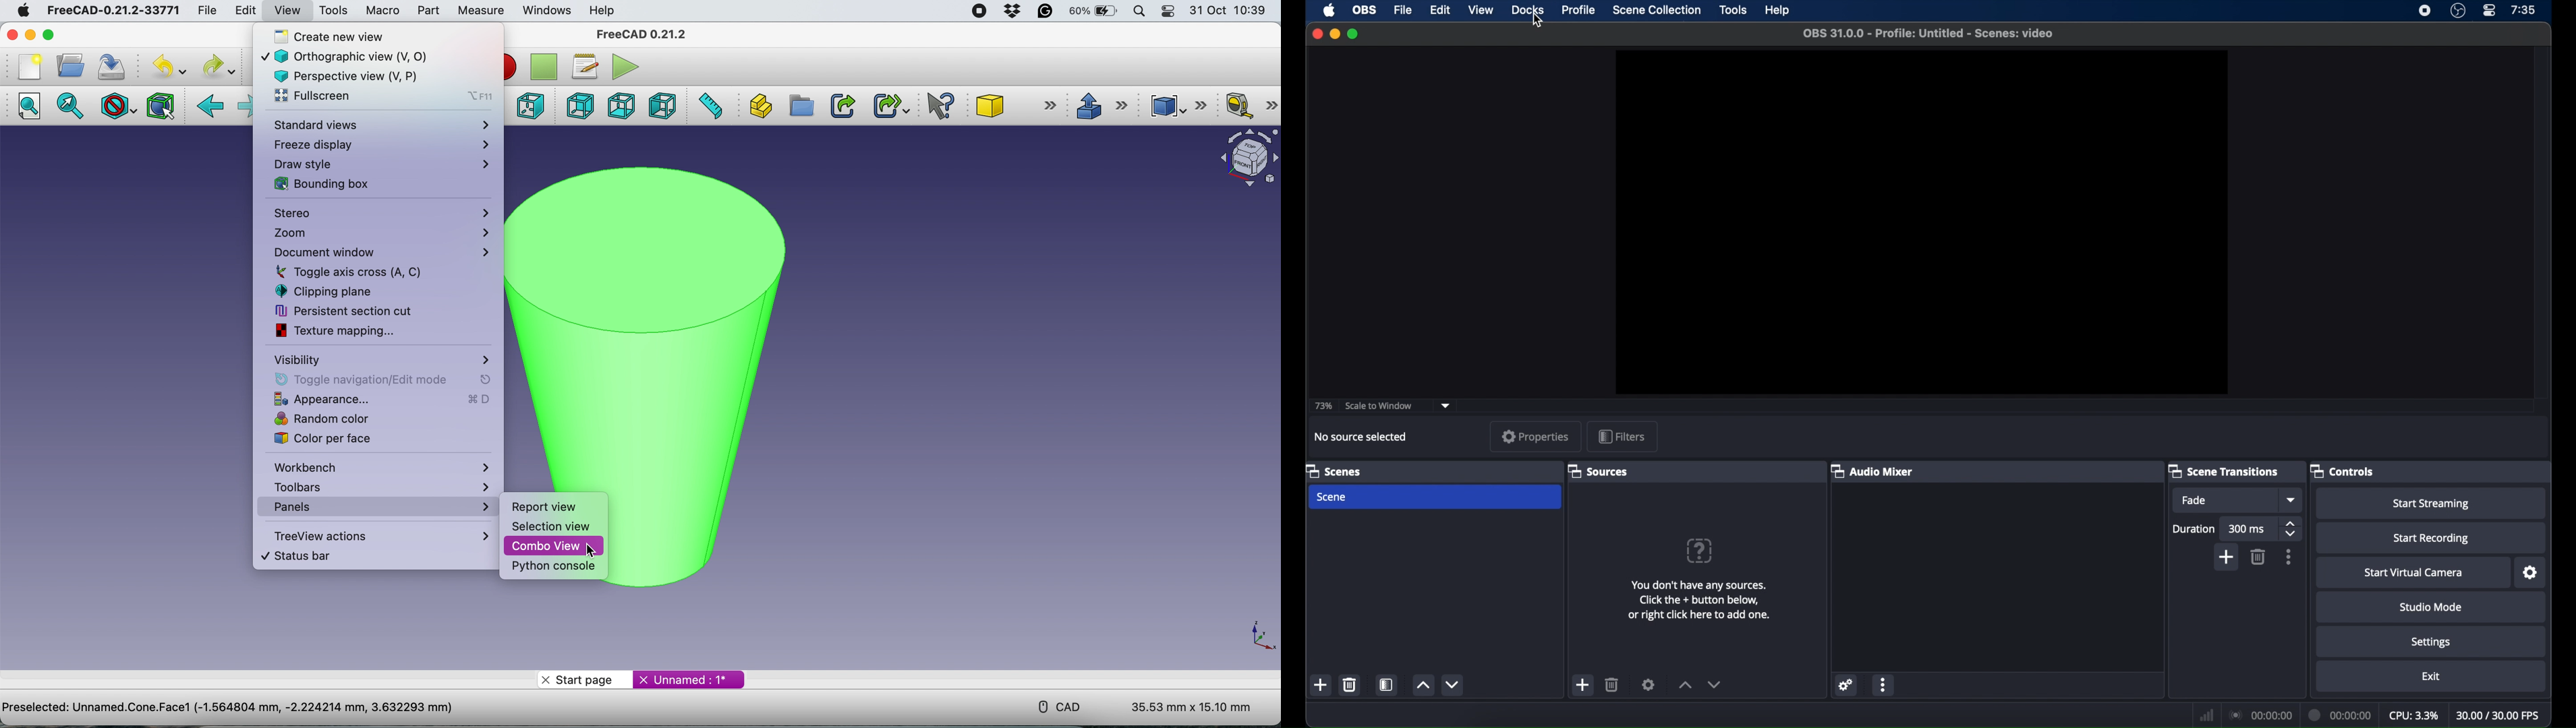  Describe the element at coordinates (2227, 558) in the screenshot. I see `add` at that location.